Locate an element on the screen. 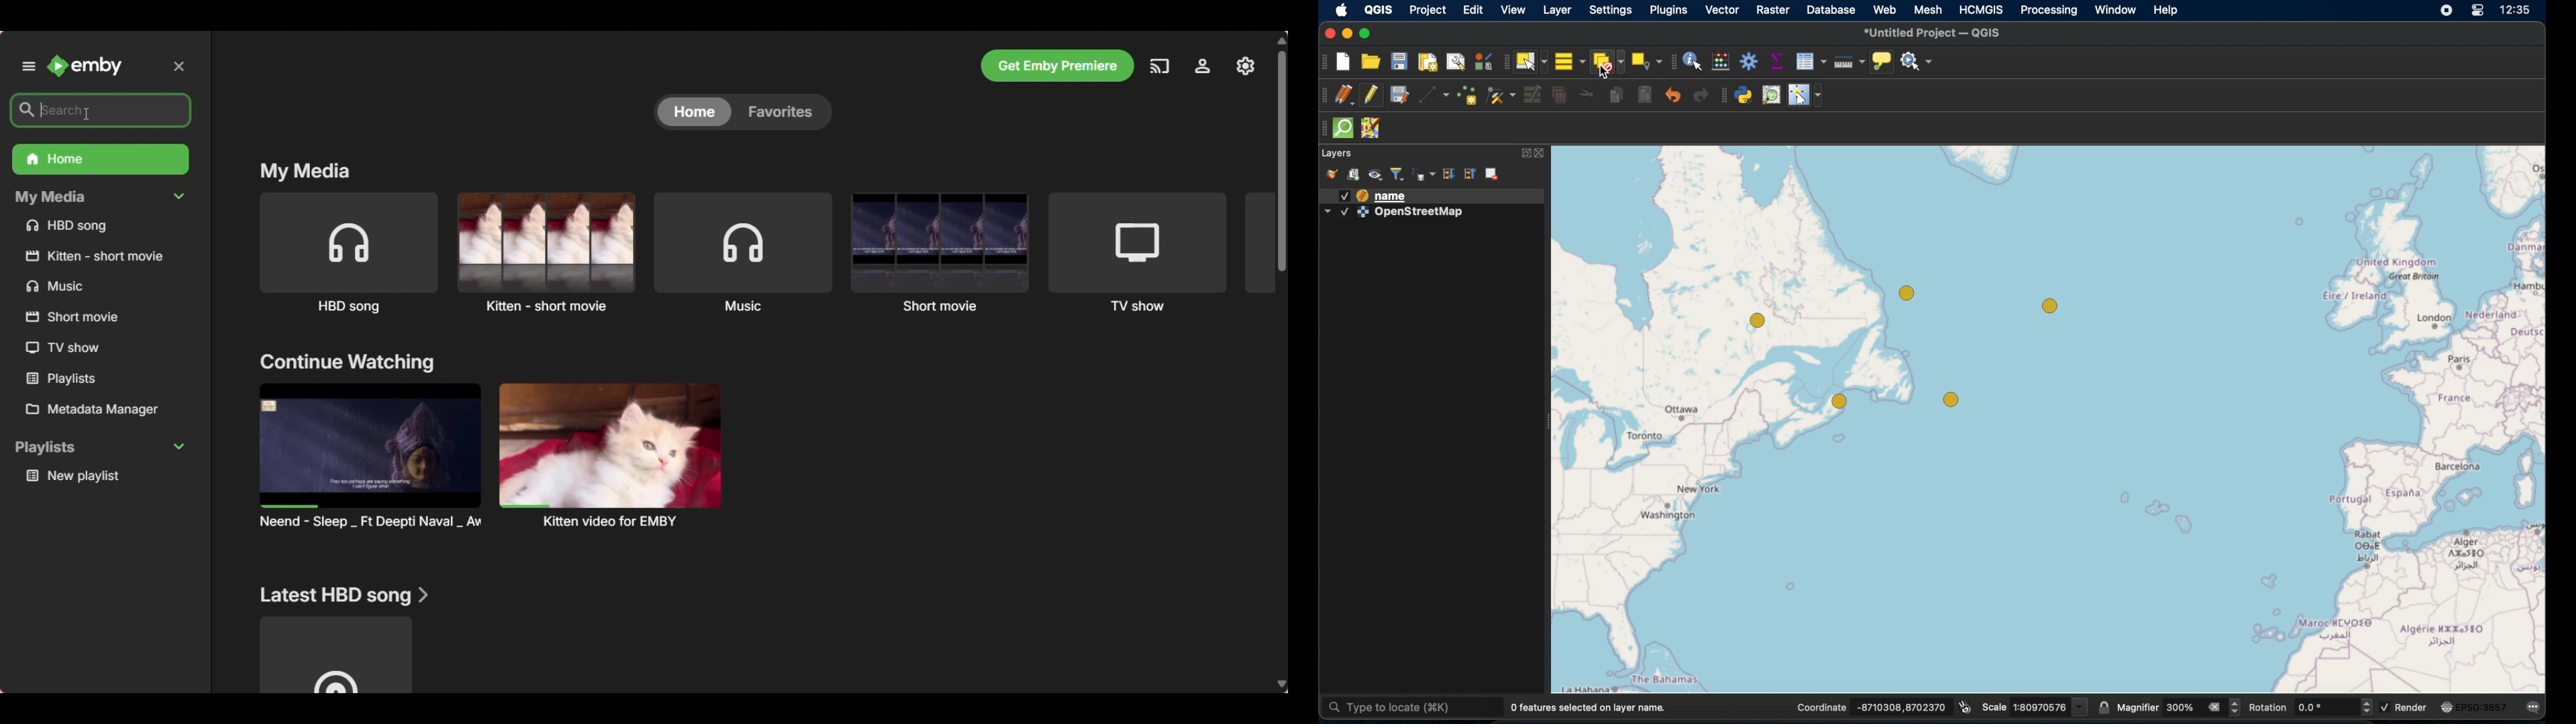 The height and width of the screenshot is (728, 2576). save project is located at coordinates (1399, 63).